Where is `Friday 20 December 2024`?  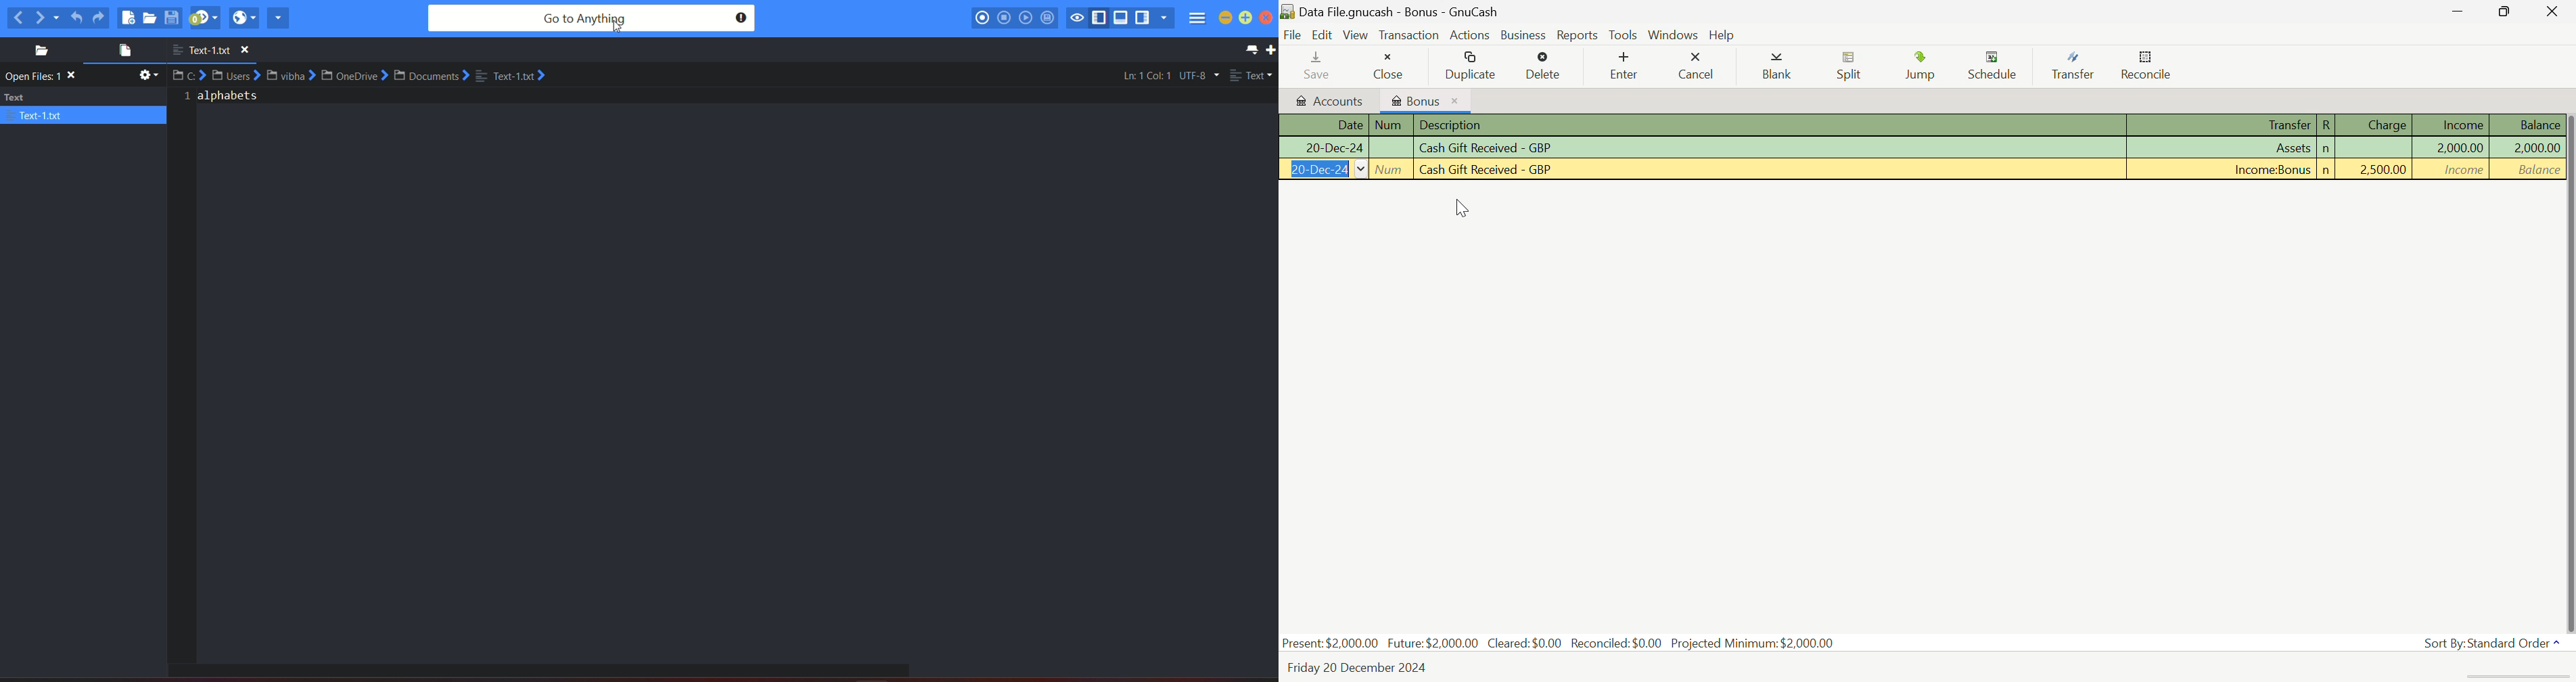
Friday 20 December 2024 is located at coordinates (1364, 668).